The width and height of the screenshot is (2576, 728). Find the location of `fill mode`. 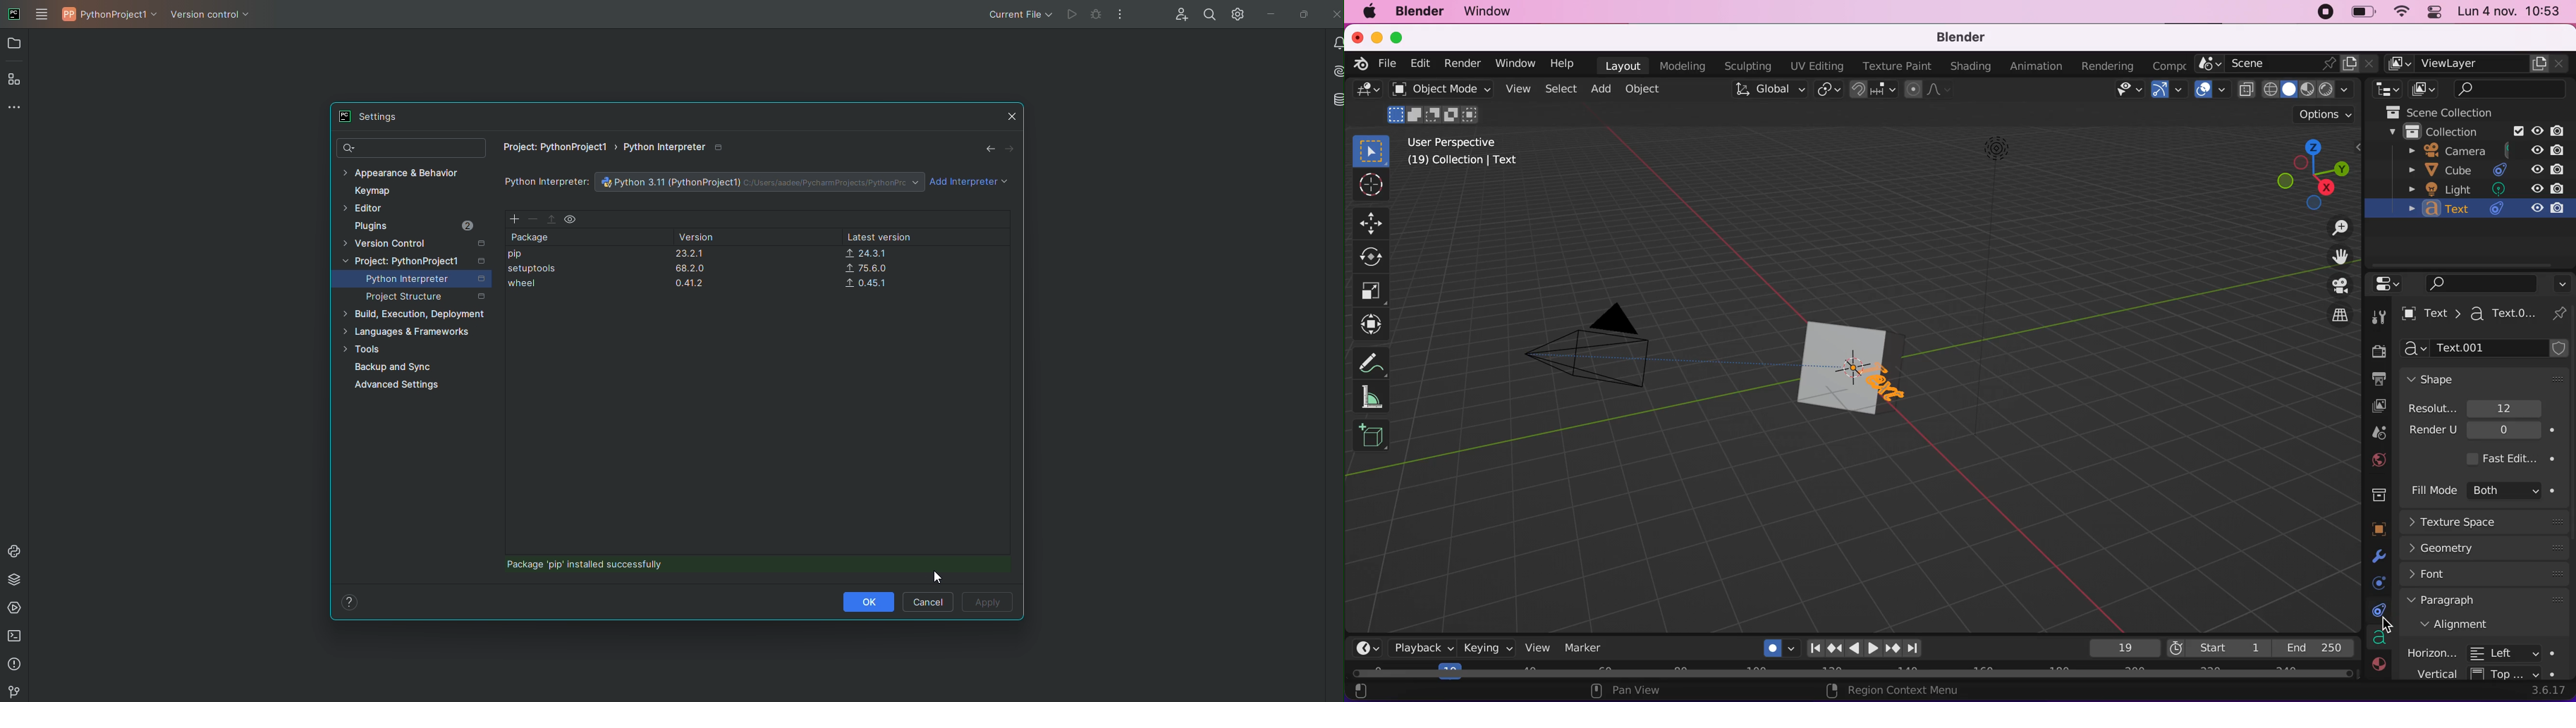

fill mode is located at coordinates (2486, 492).